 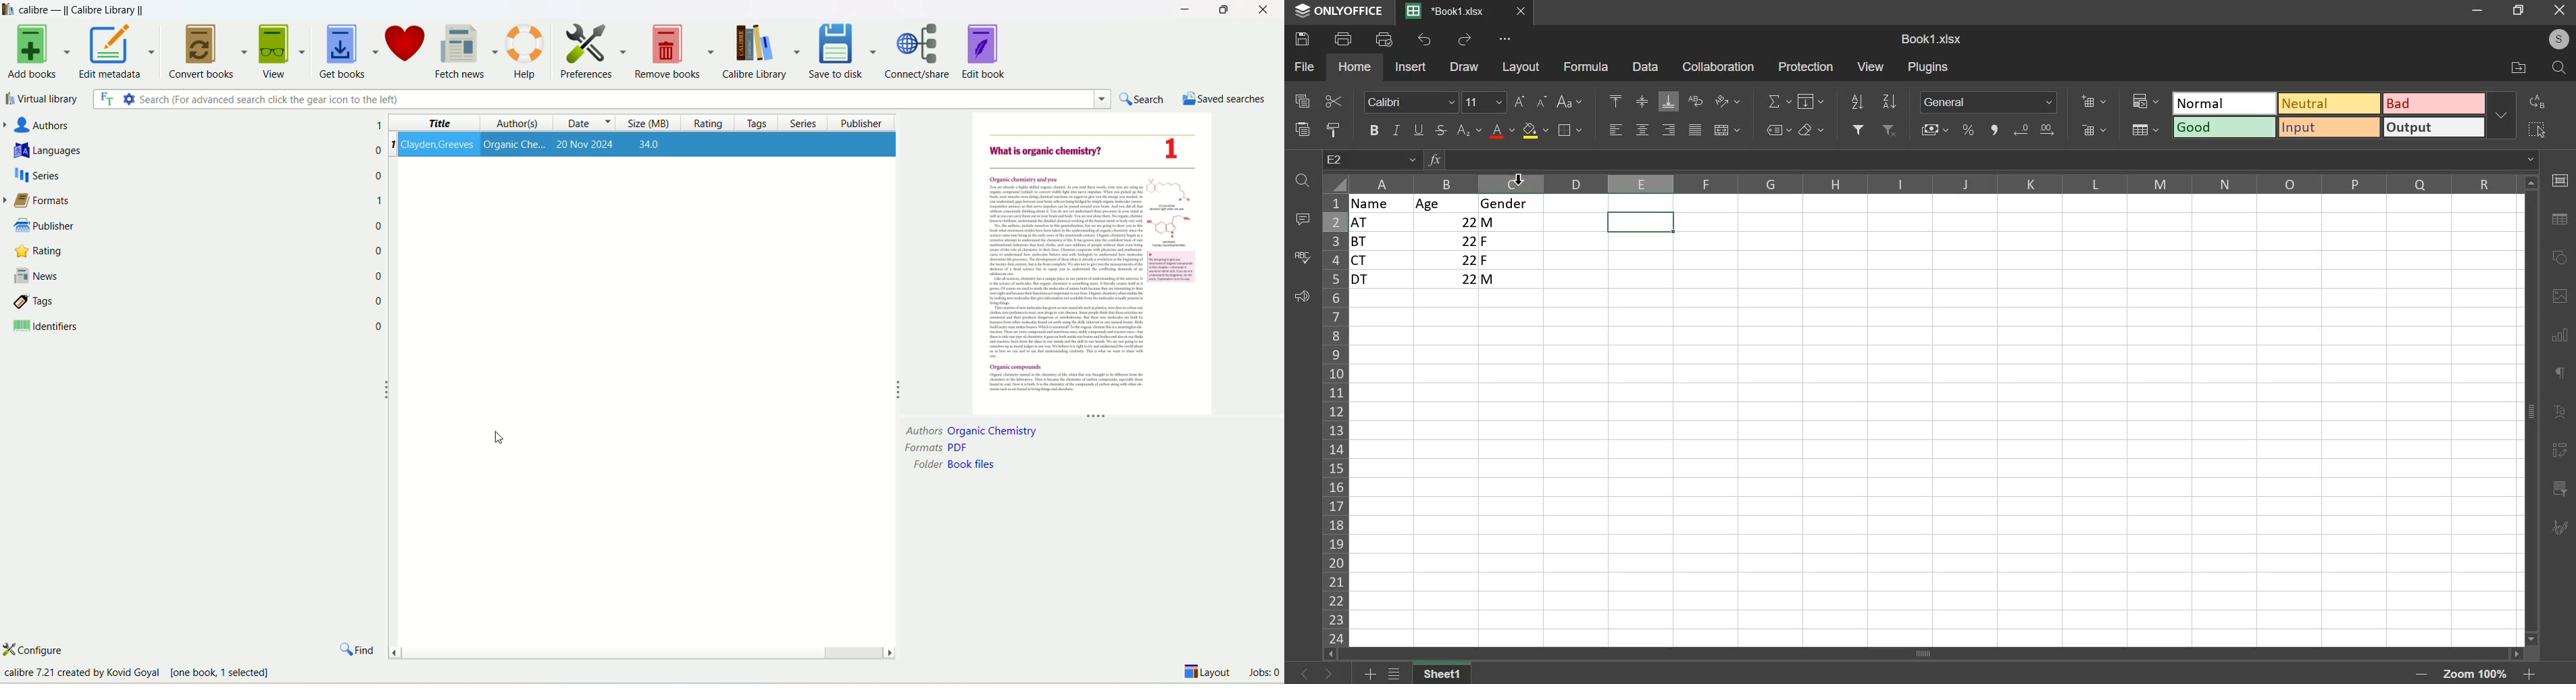 What do you see at coordinates (1442, 130) in the screenshot?
I see `strokethrough` at bounding box center [1442, 130].